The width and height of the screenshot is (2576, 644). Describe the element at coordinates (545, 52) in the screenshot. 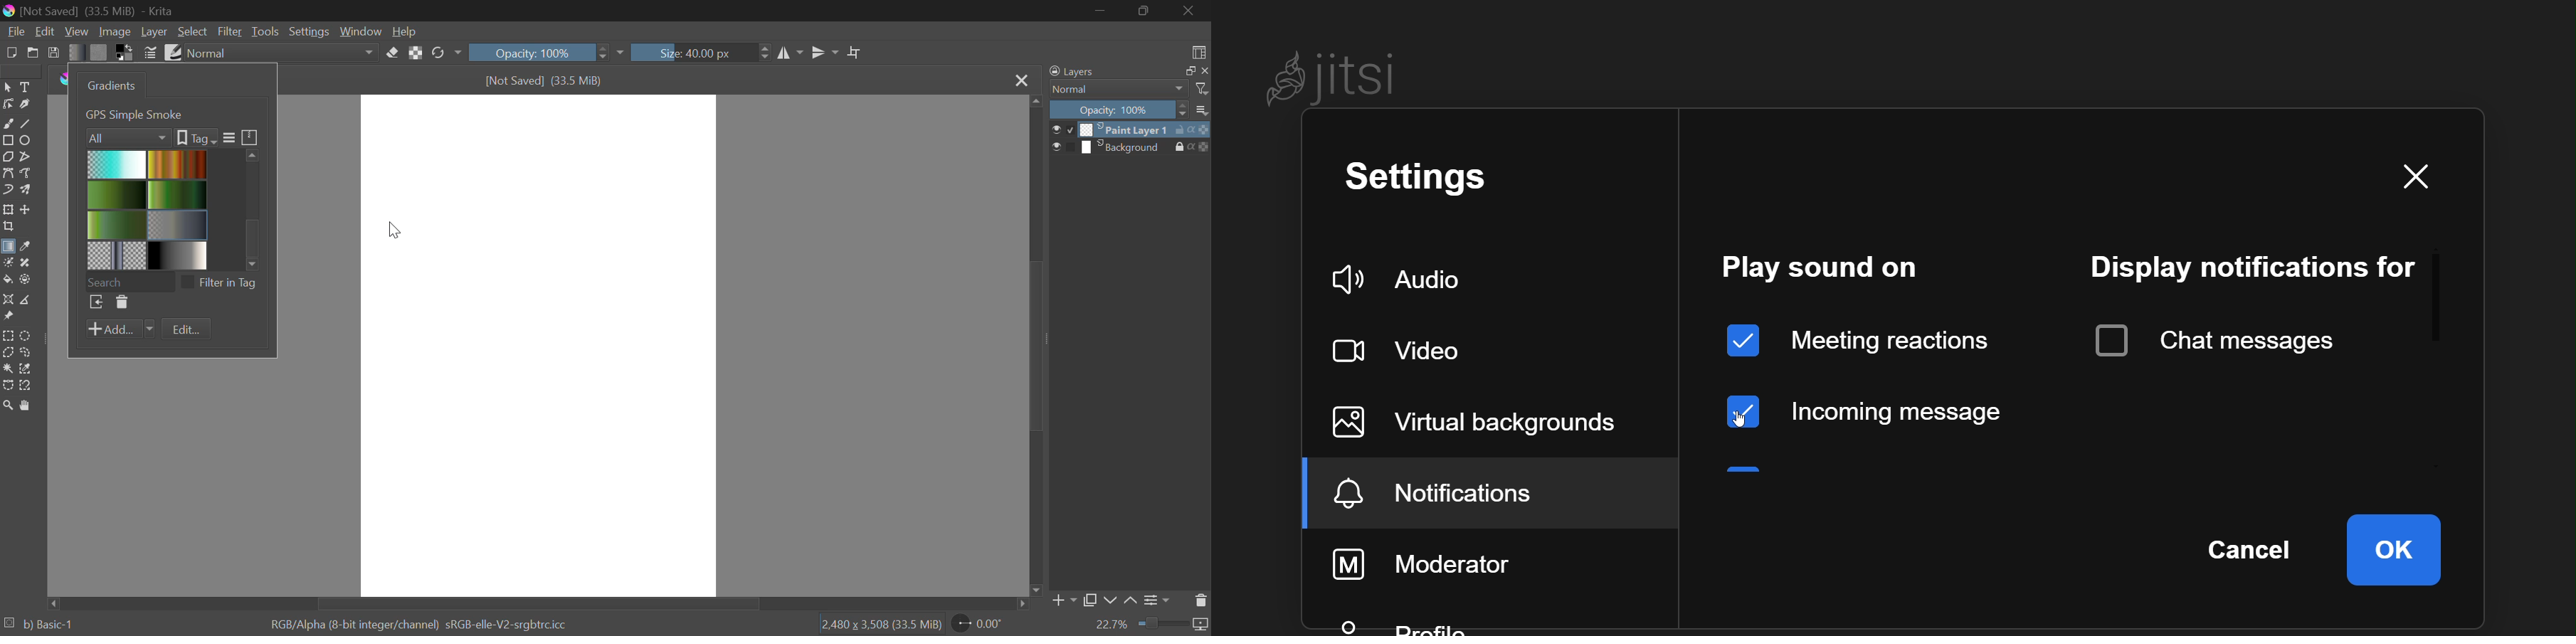

I see `Opacity: 100%` at that location.